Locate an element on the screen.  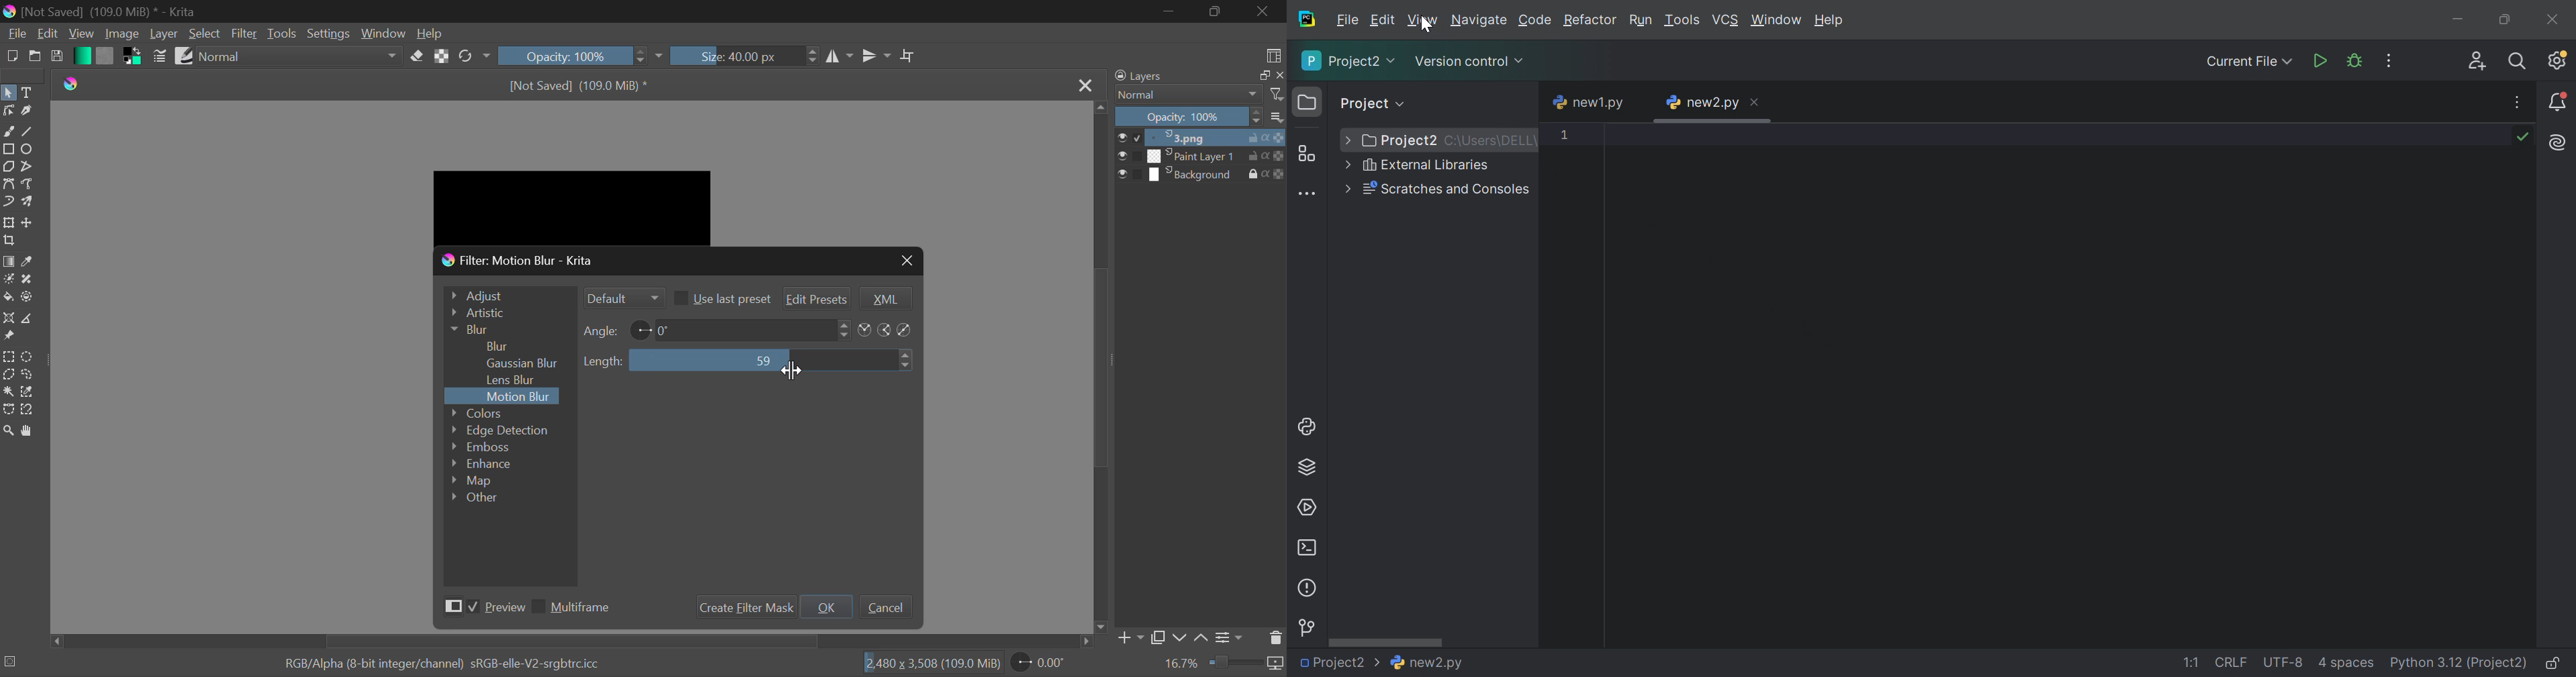
Project is located at coordinates (1349, 62).